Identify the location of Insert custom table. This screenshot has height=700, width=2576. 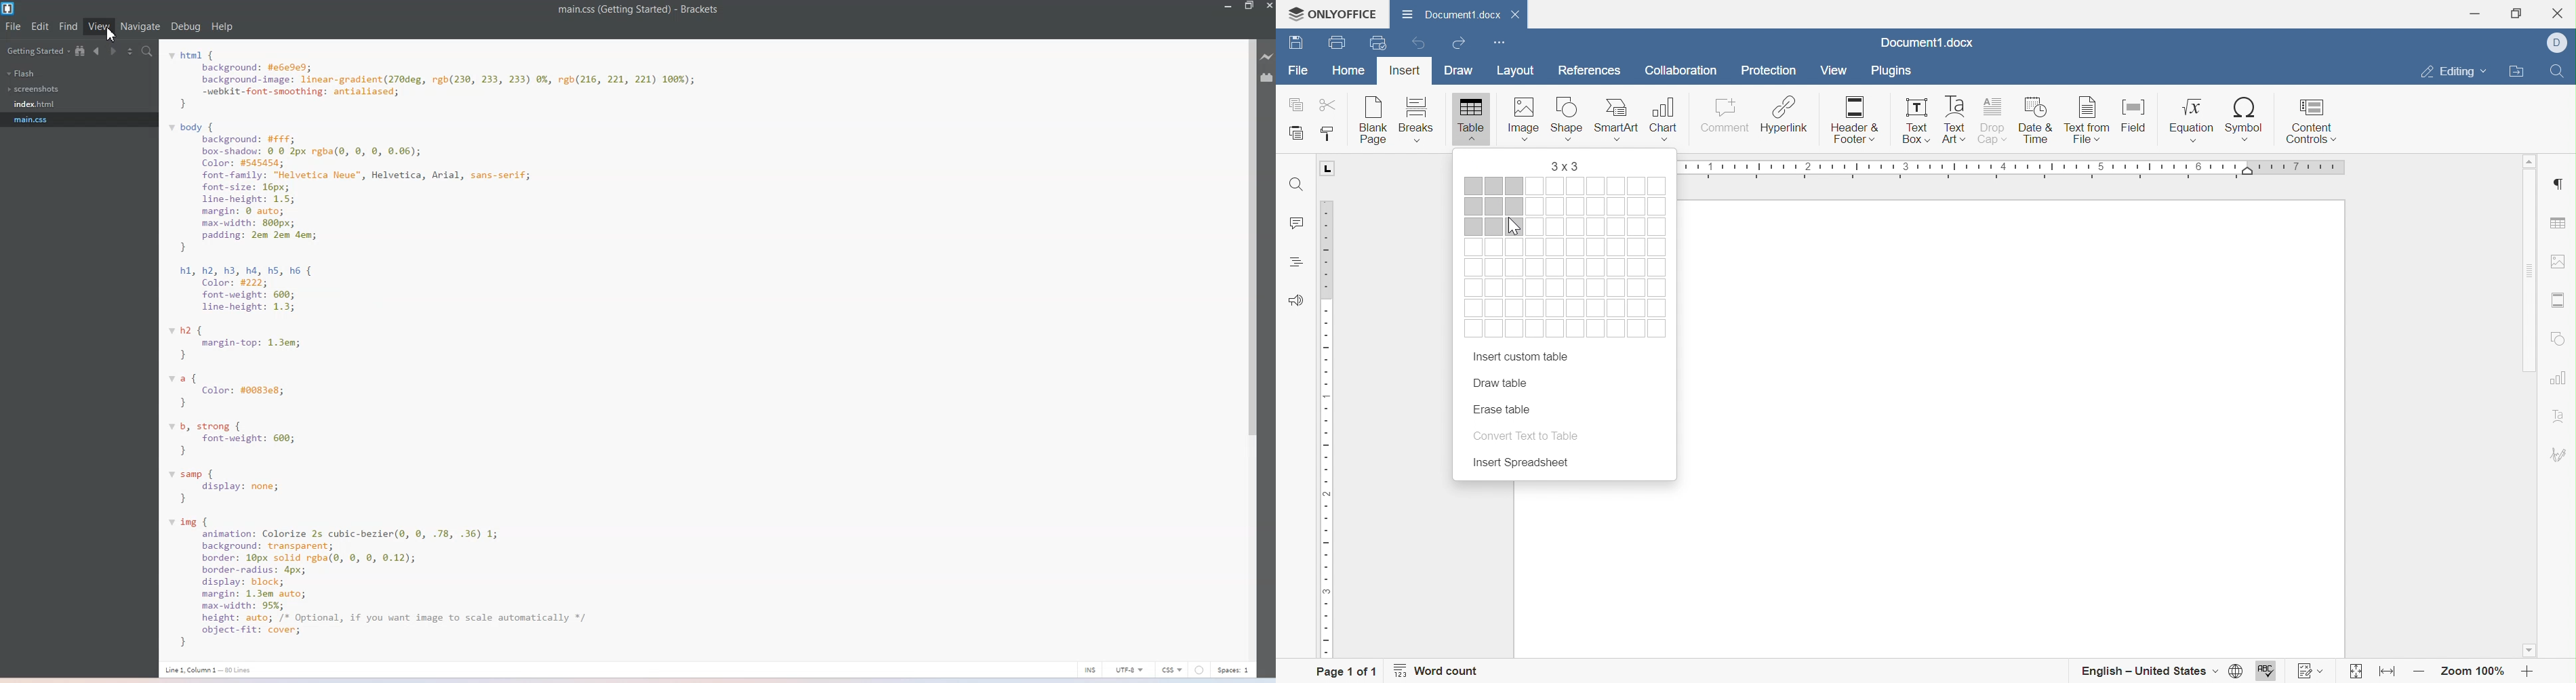
(1518, 358).